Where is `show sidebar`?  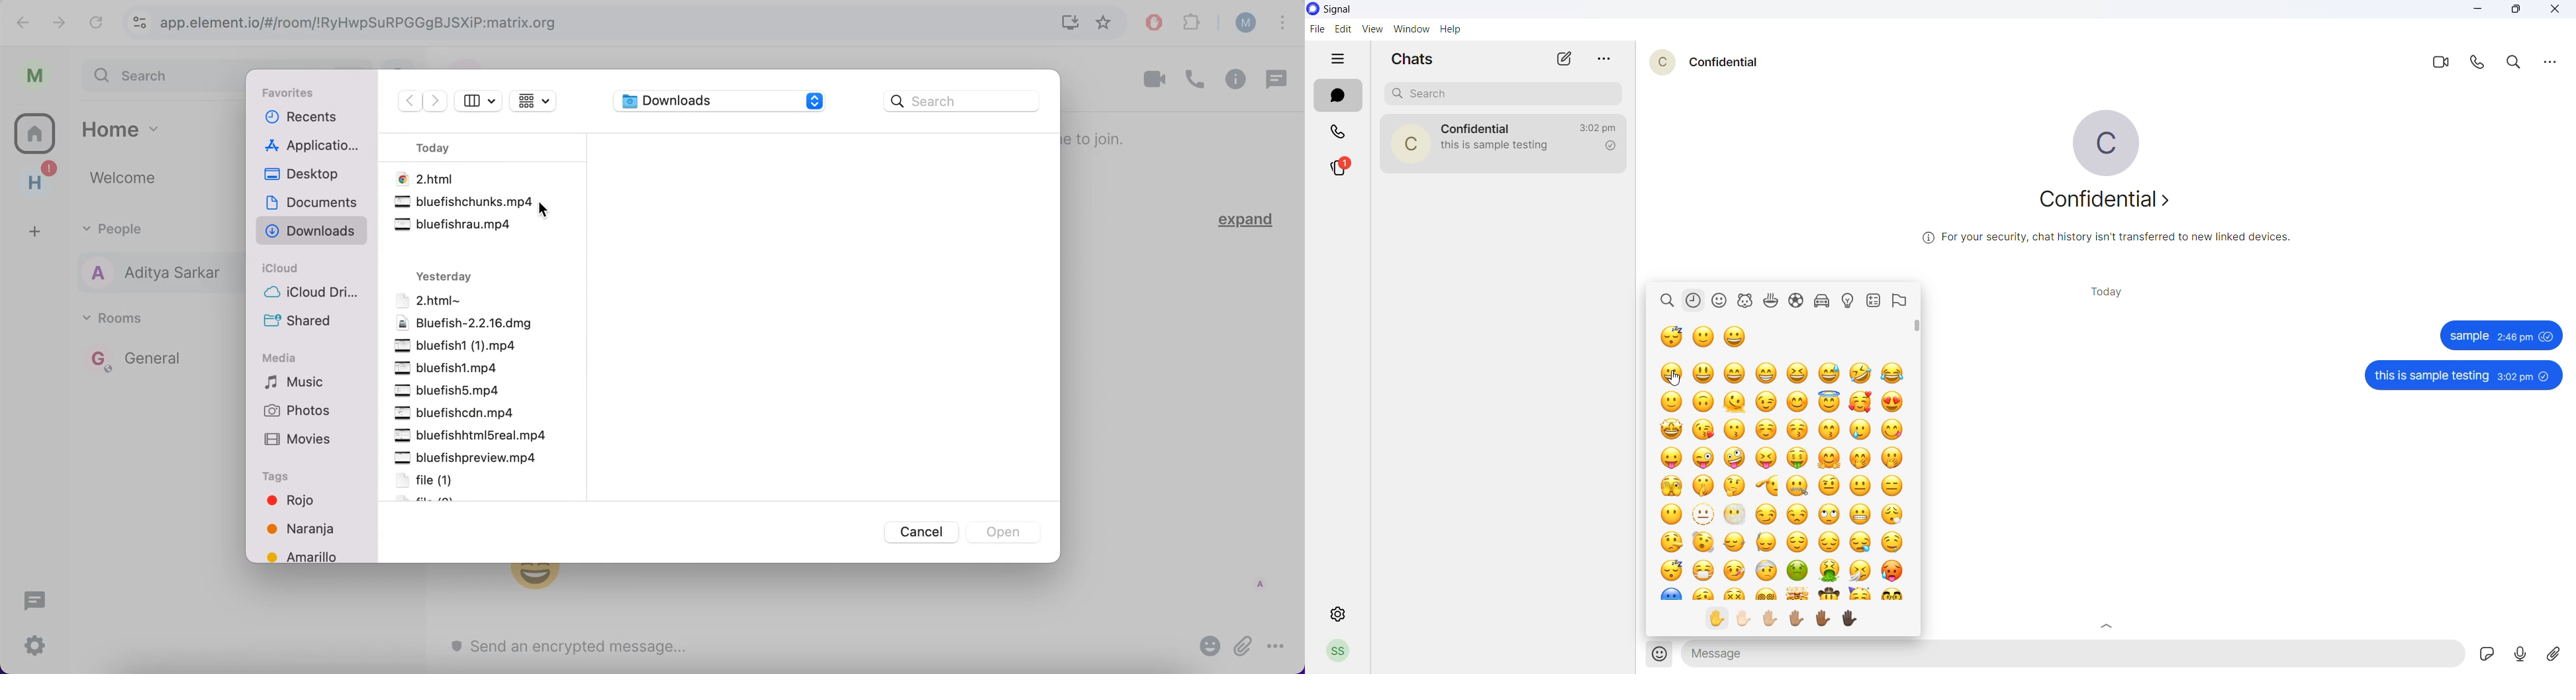
show sidebar is located at coordinates (481, 103).